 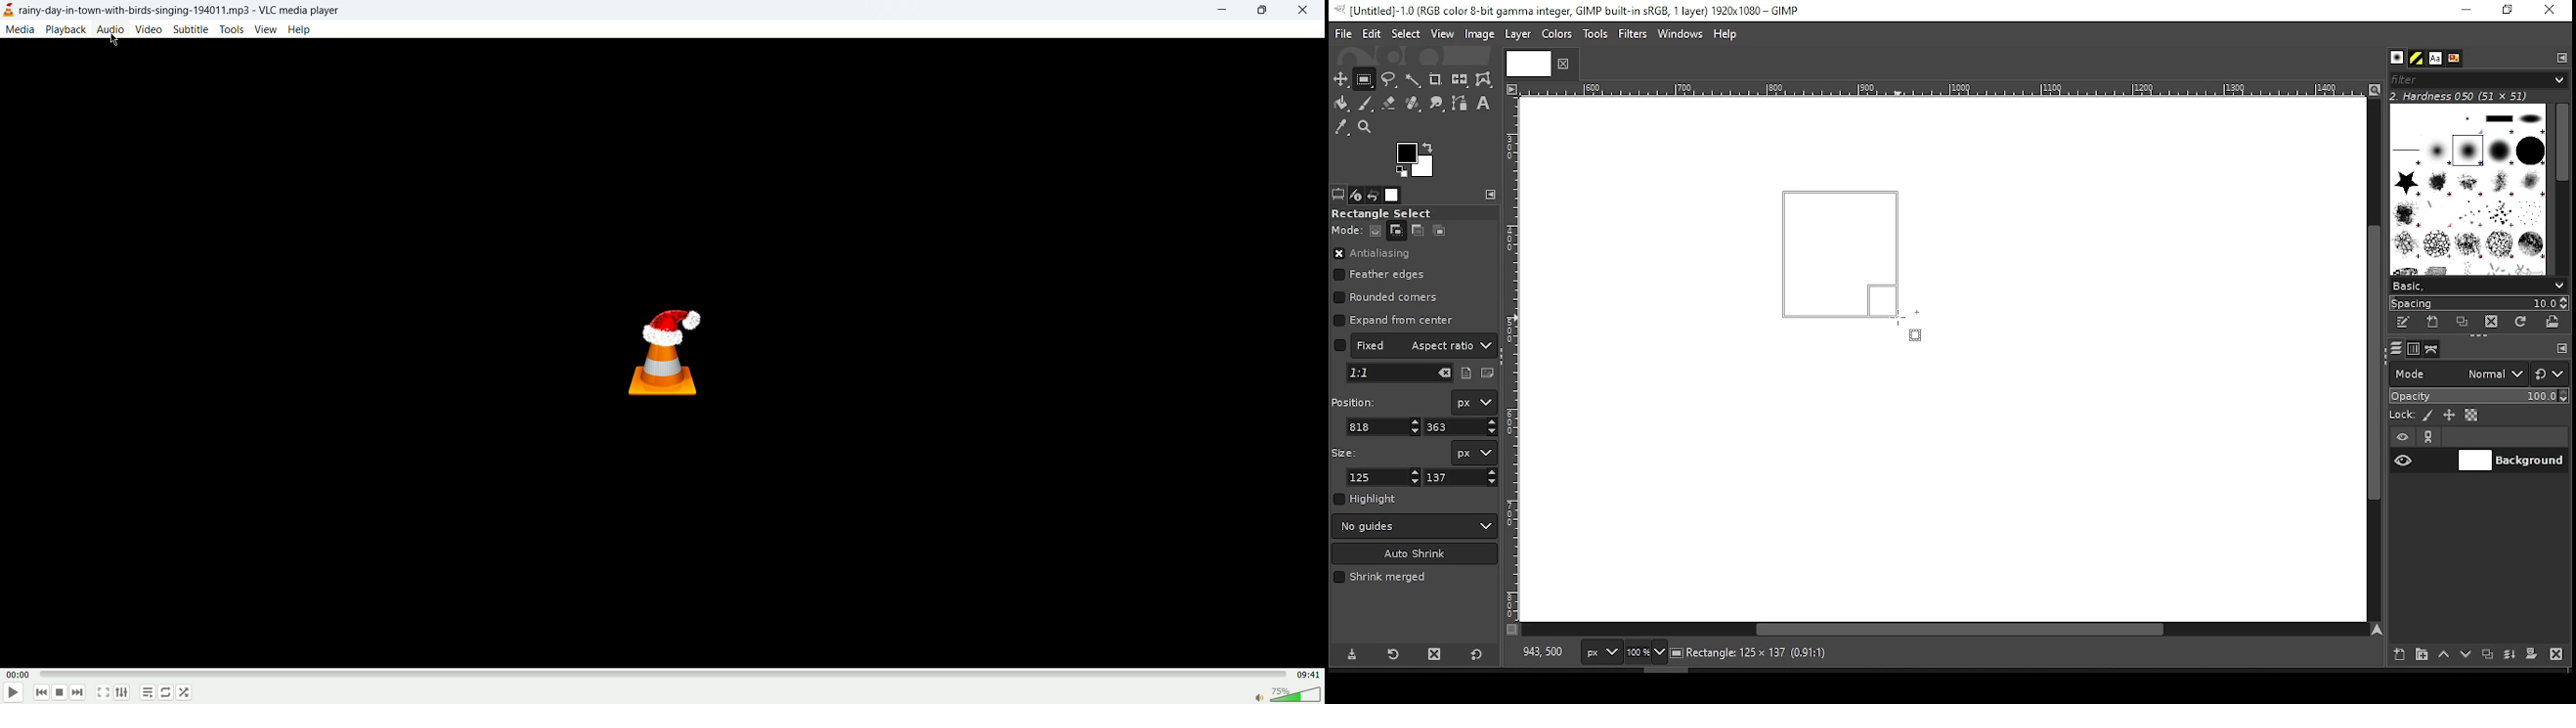 I want to click on highlight, so click(x=1366, y=499).